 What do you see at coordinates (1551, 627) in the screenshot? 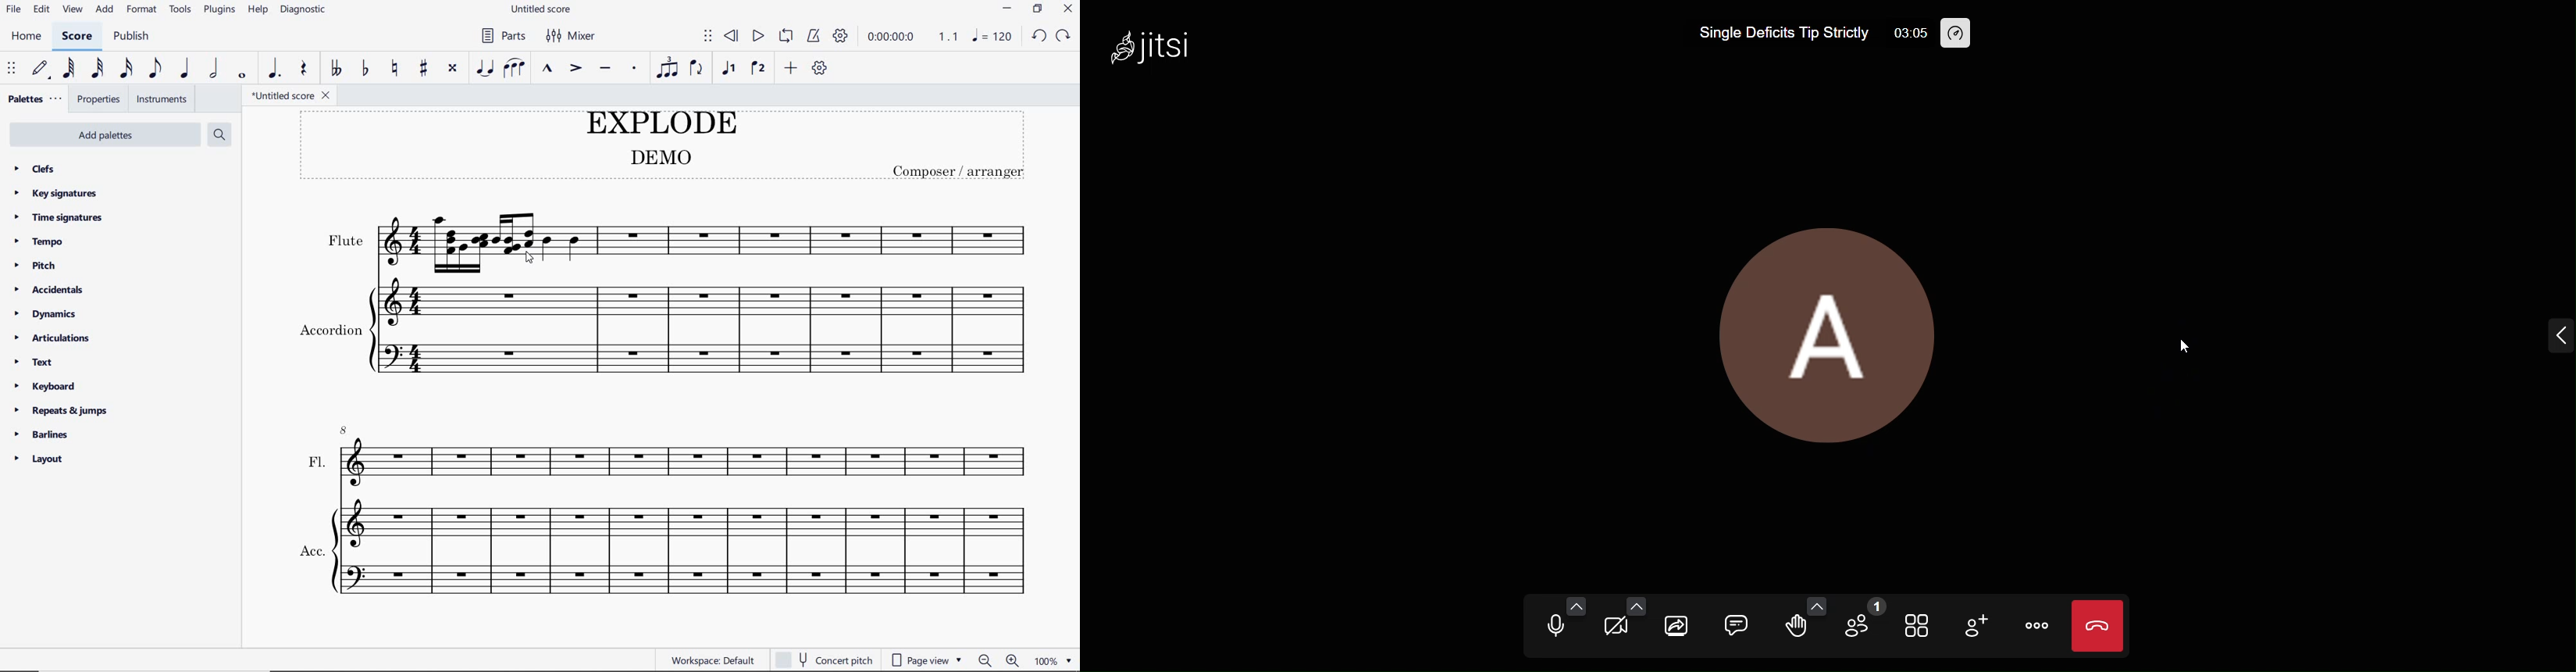
I see `use microphone` at bounding box center [1551, 627].